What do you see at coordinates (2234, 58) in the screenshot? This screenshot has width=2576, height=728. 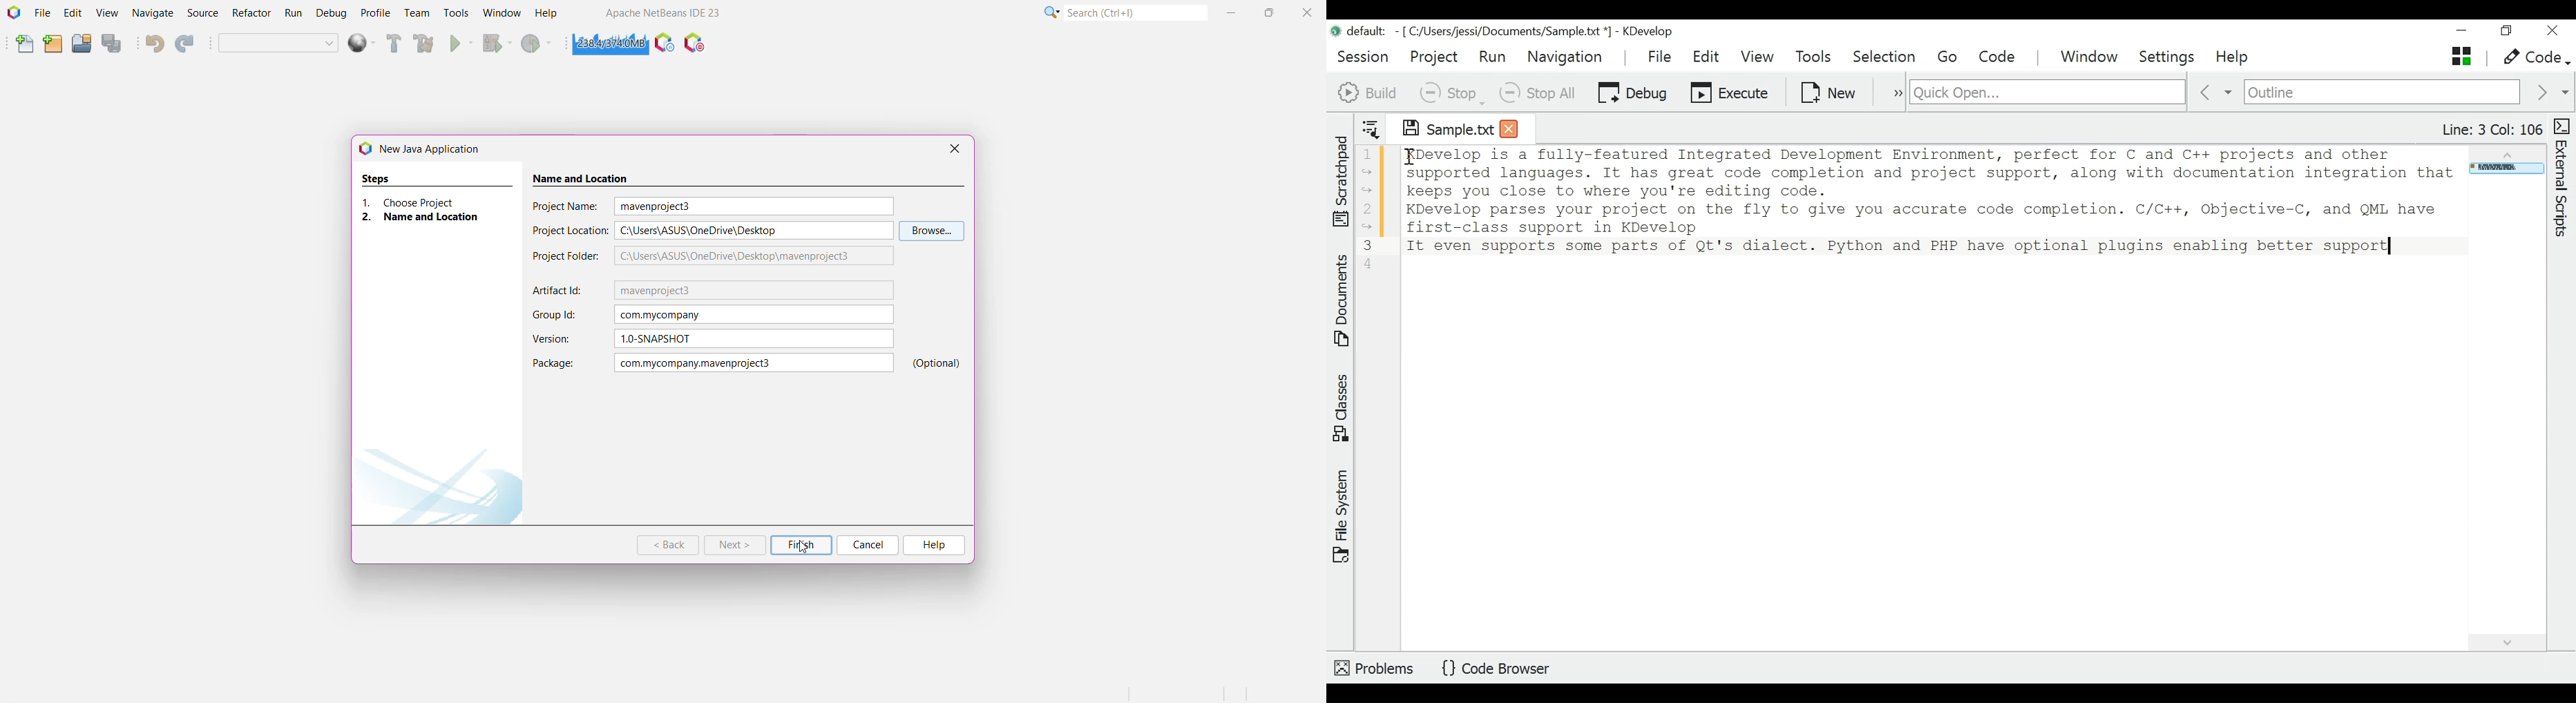 I see `Help` at bounding box center [2234, 58].